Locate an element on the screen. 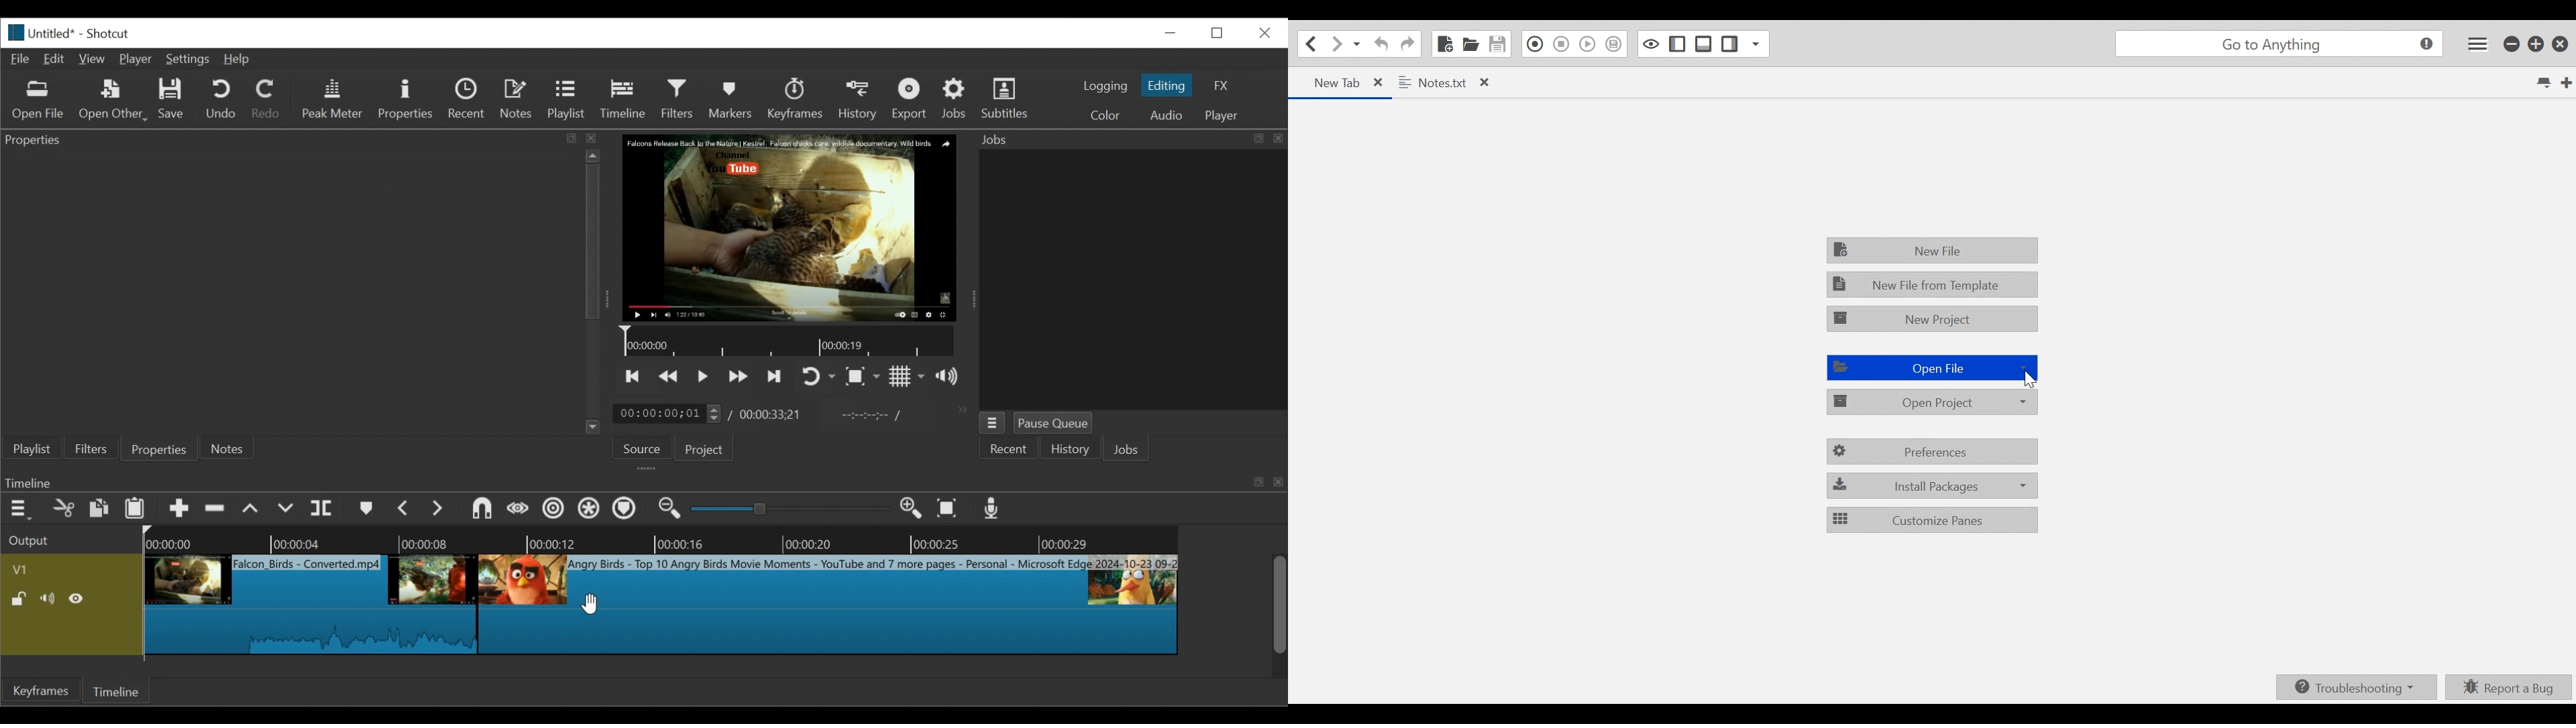  go to anything is located at coordinates (2277, 44).